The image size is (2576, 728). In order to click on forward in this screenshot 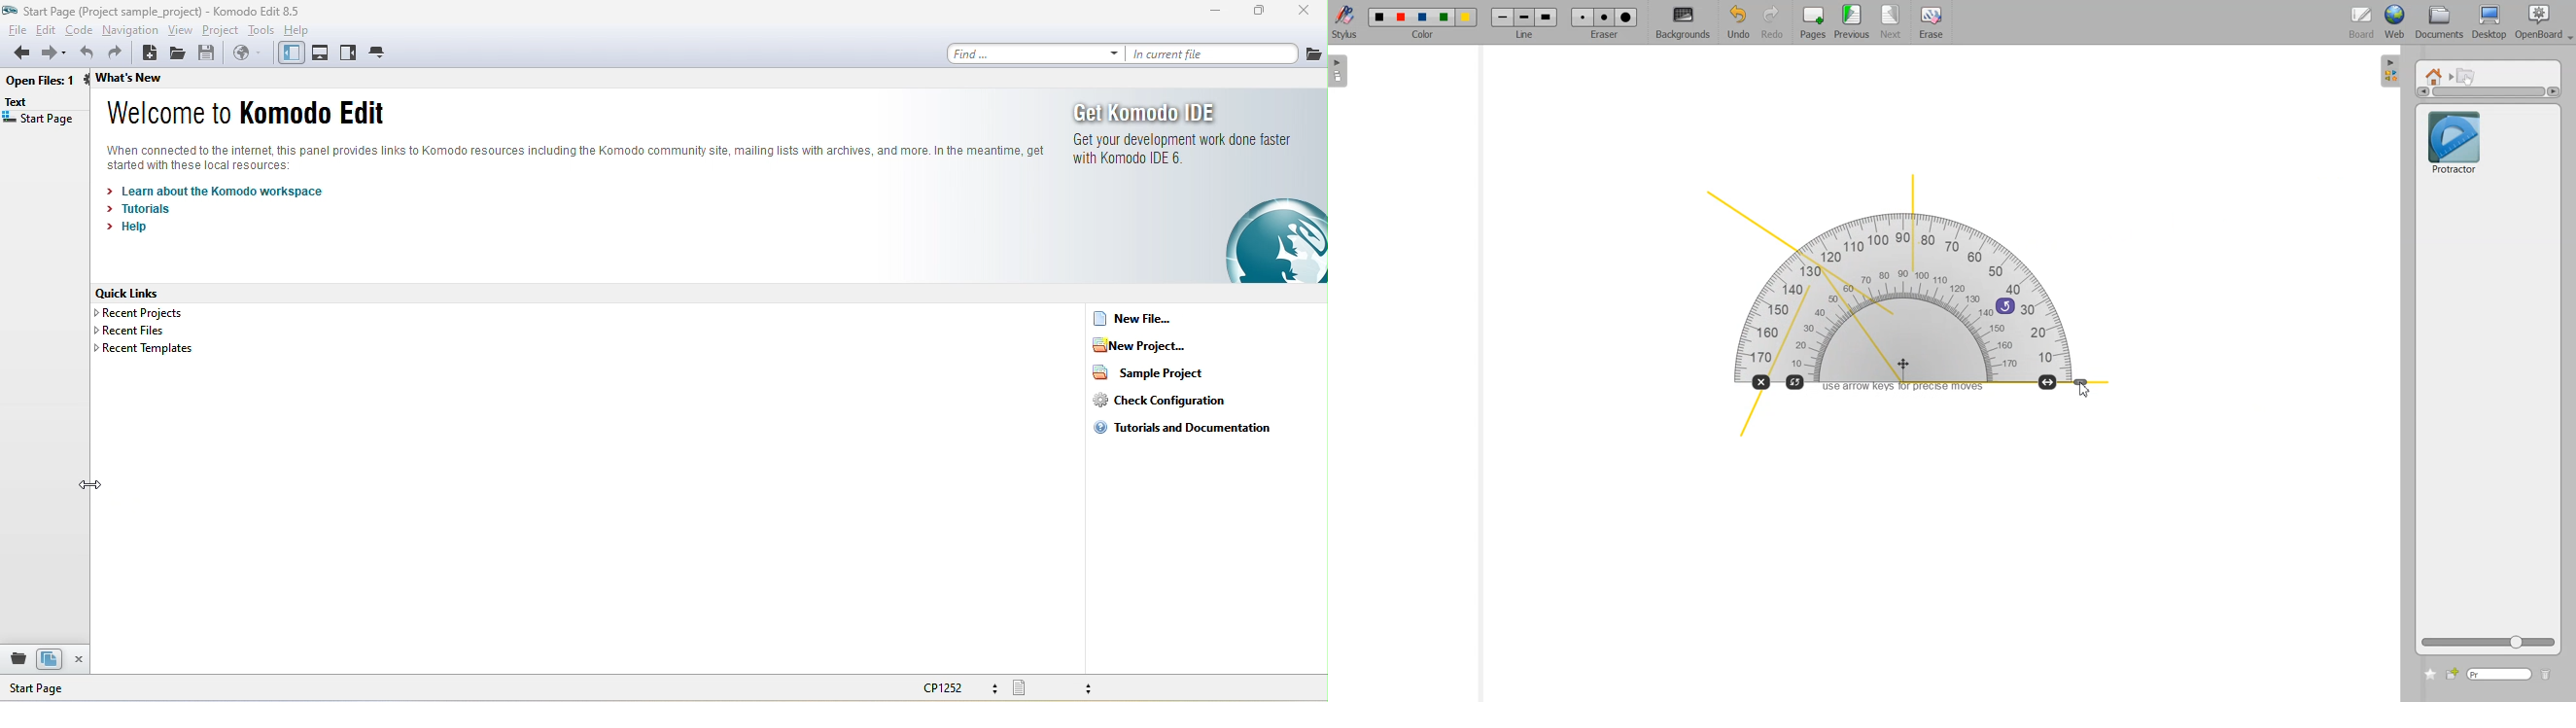, I will do `click(52, 54)`.